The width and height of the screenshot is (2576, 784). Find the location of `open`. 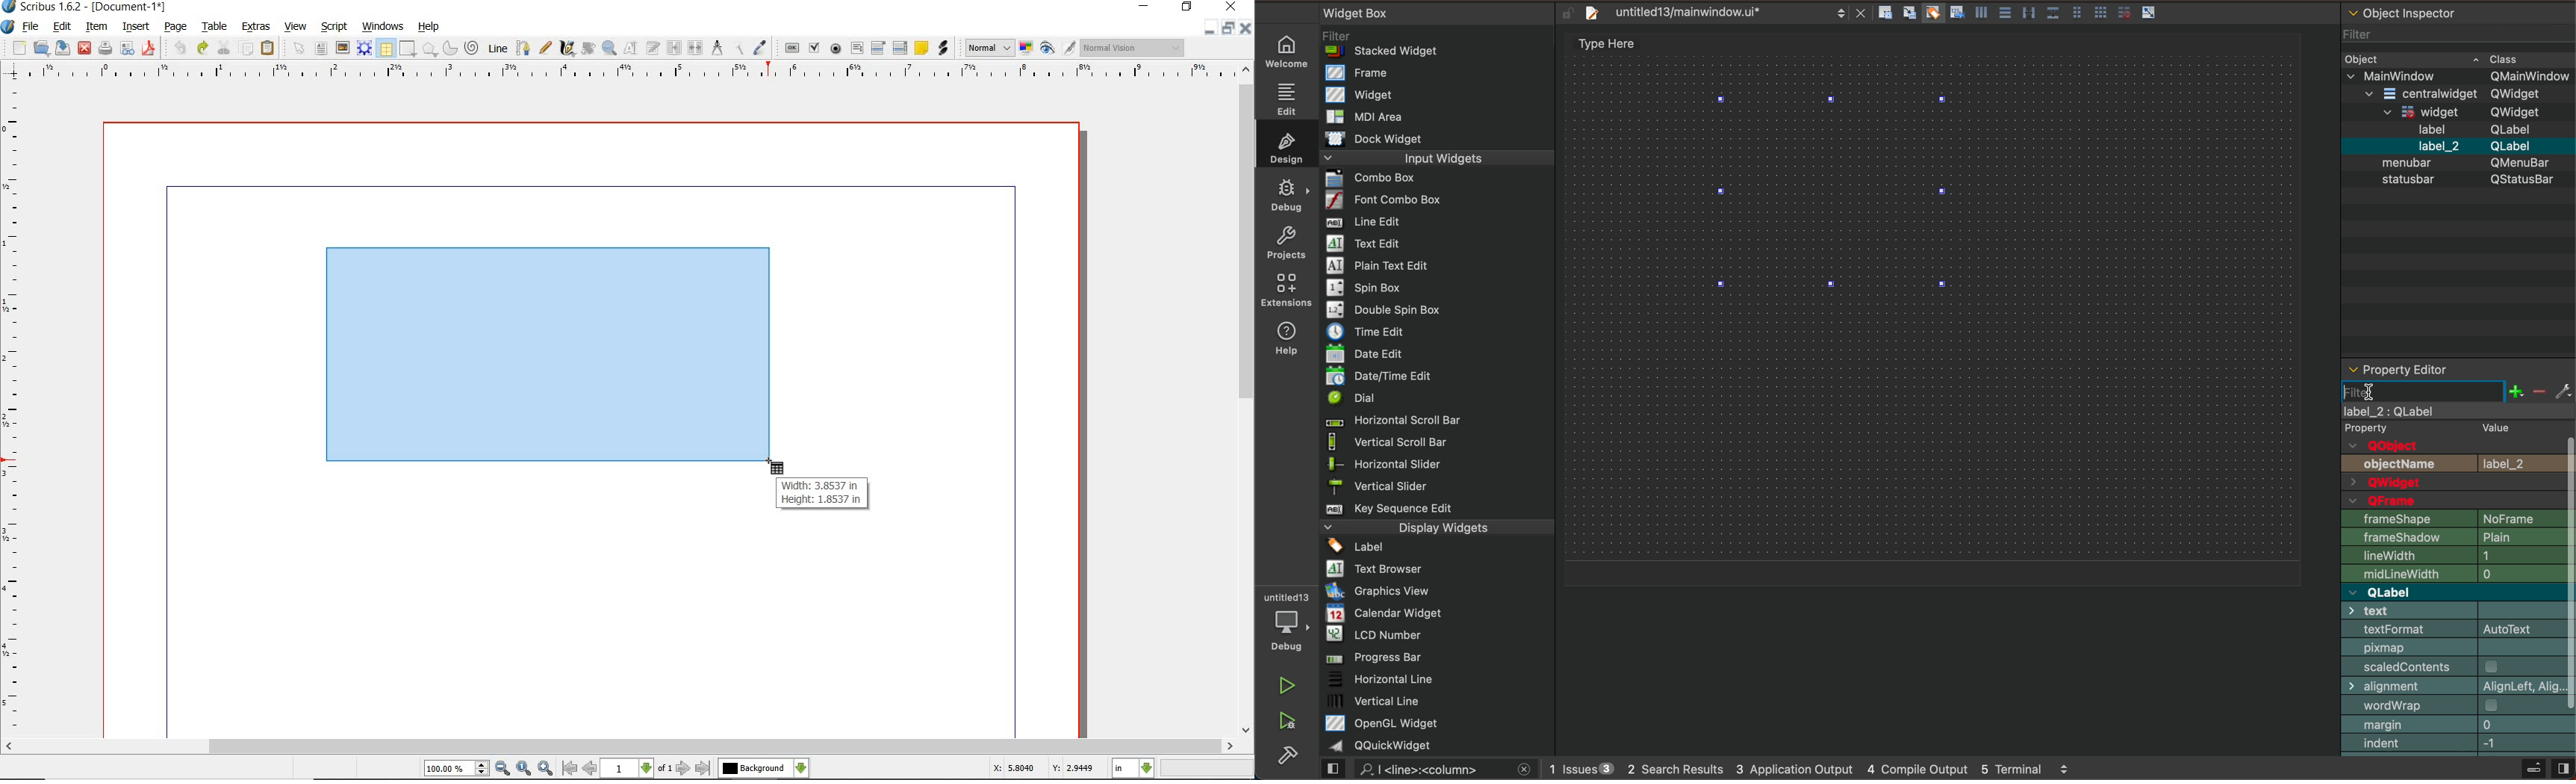

open is located at coordinates (42, 49).